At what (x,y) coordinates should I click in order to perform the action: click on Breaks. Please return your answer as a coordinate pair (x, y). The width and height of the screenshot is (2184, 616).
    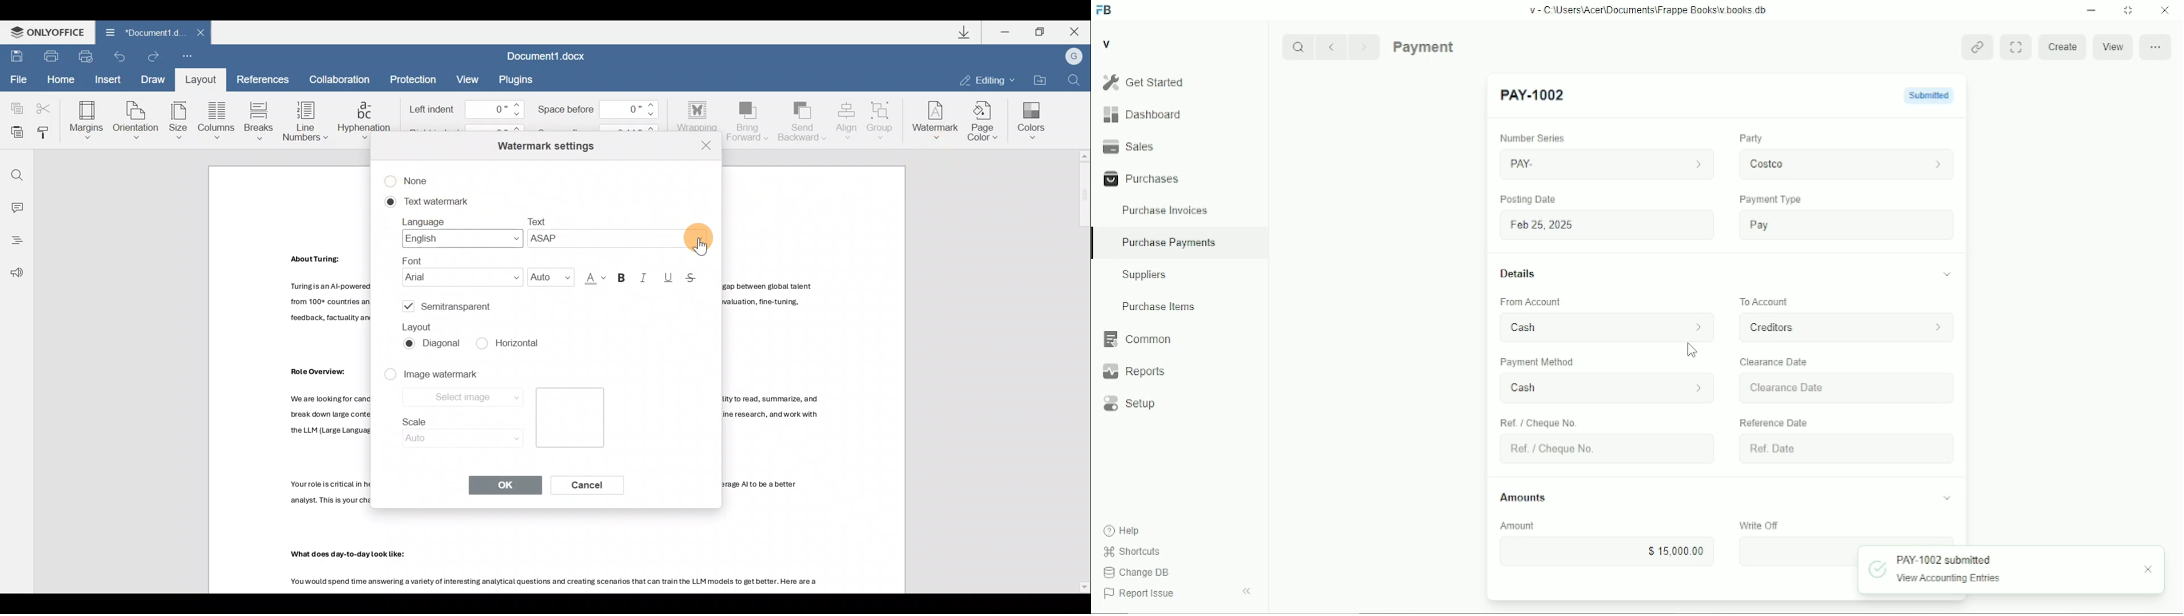
    Looking at the image, I should click on (259, 118).